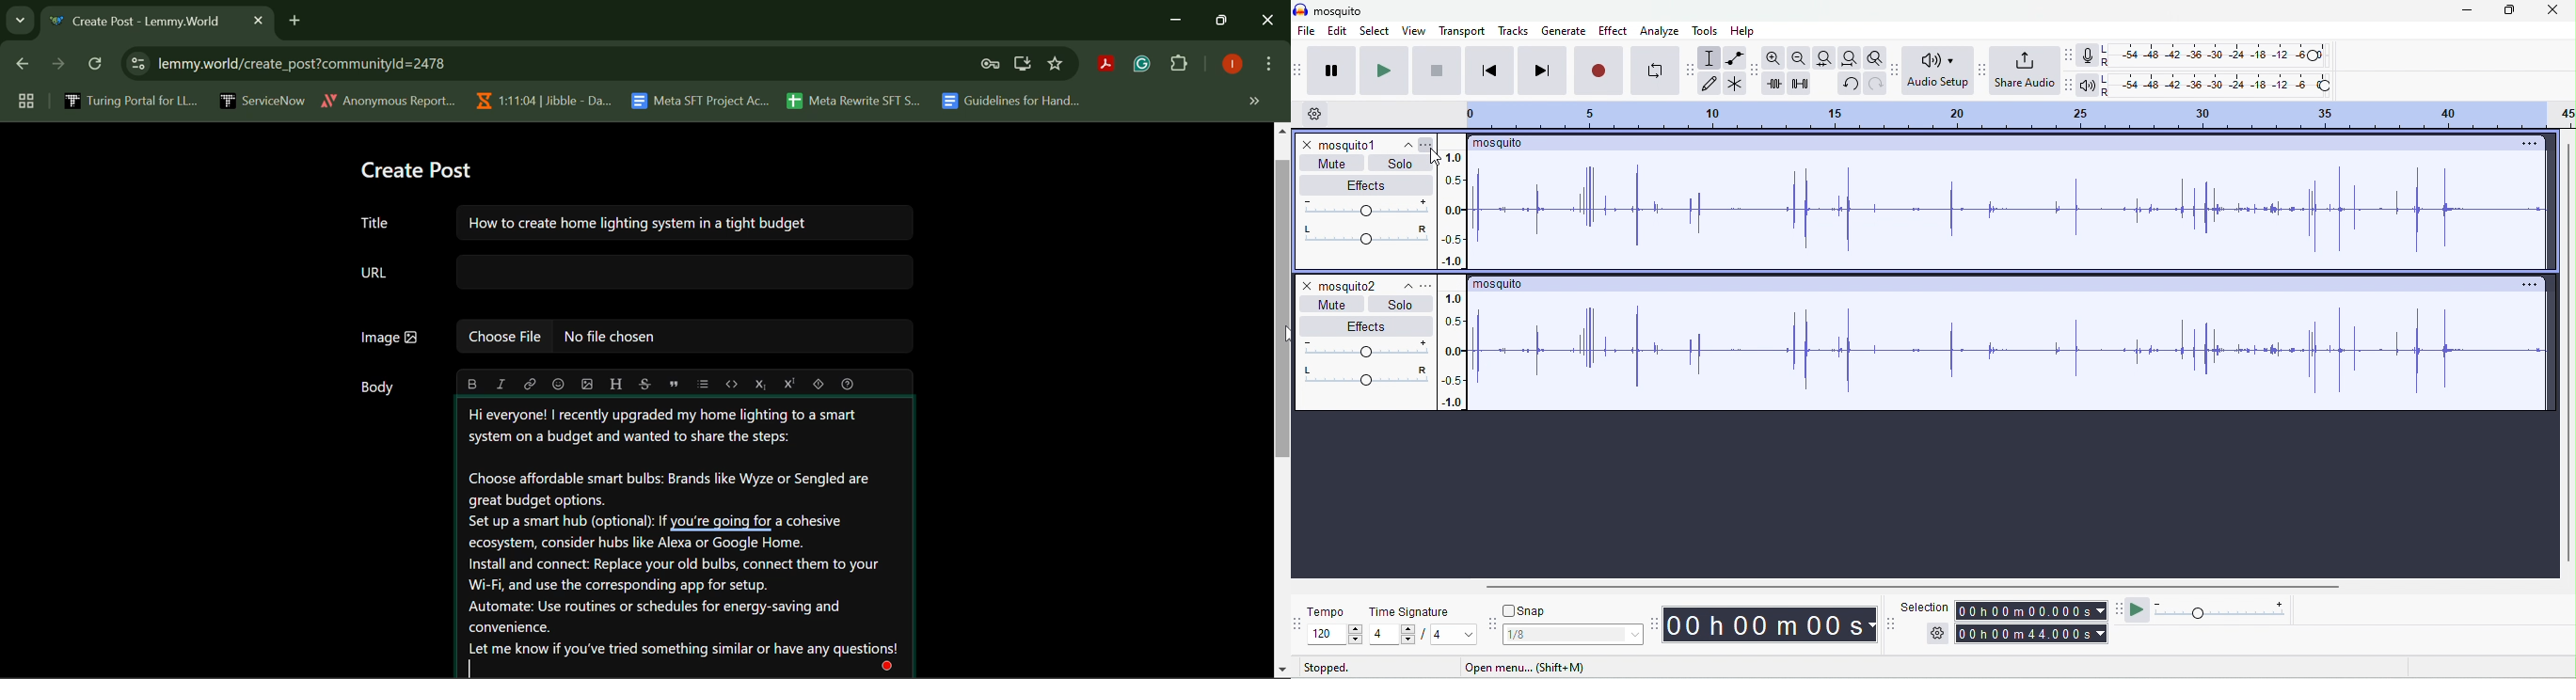  Describe the element at coordinates (295, 18) in the screenshot. I see `Add Tab` at that location.